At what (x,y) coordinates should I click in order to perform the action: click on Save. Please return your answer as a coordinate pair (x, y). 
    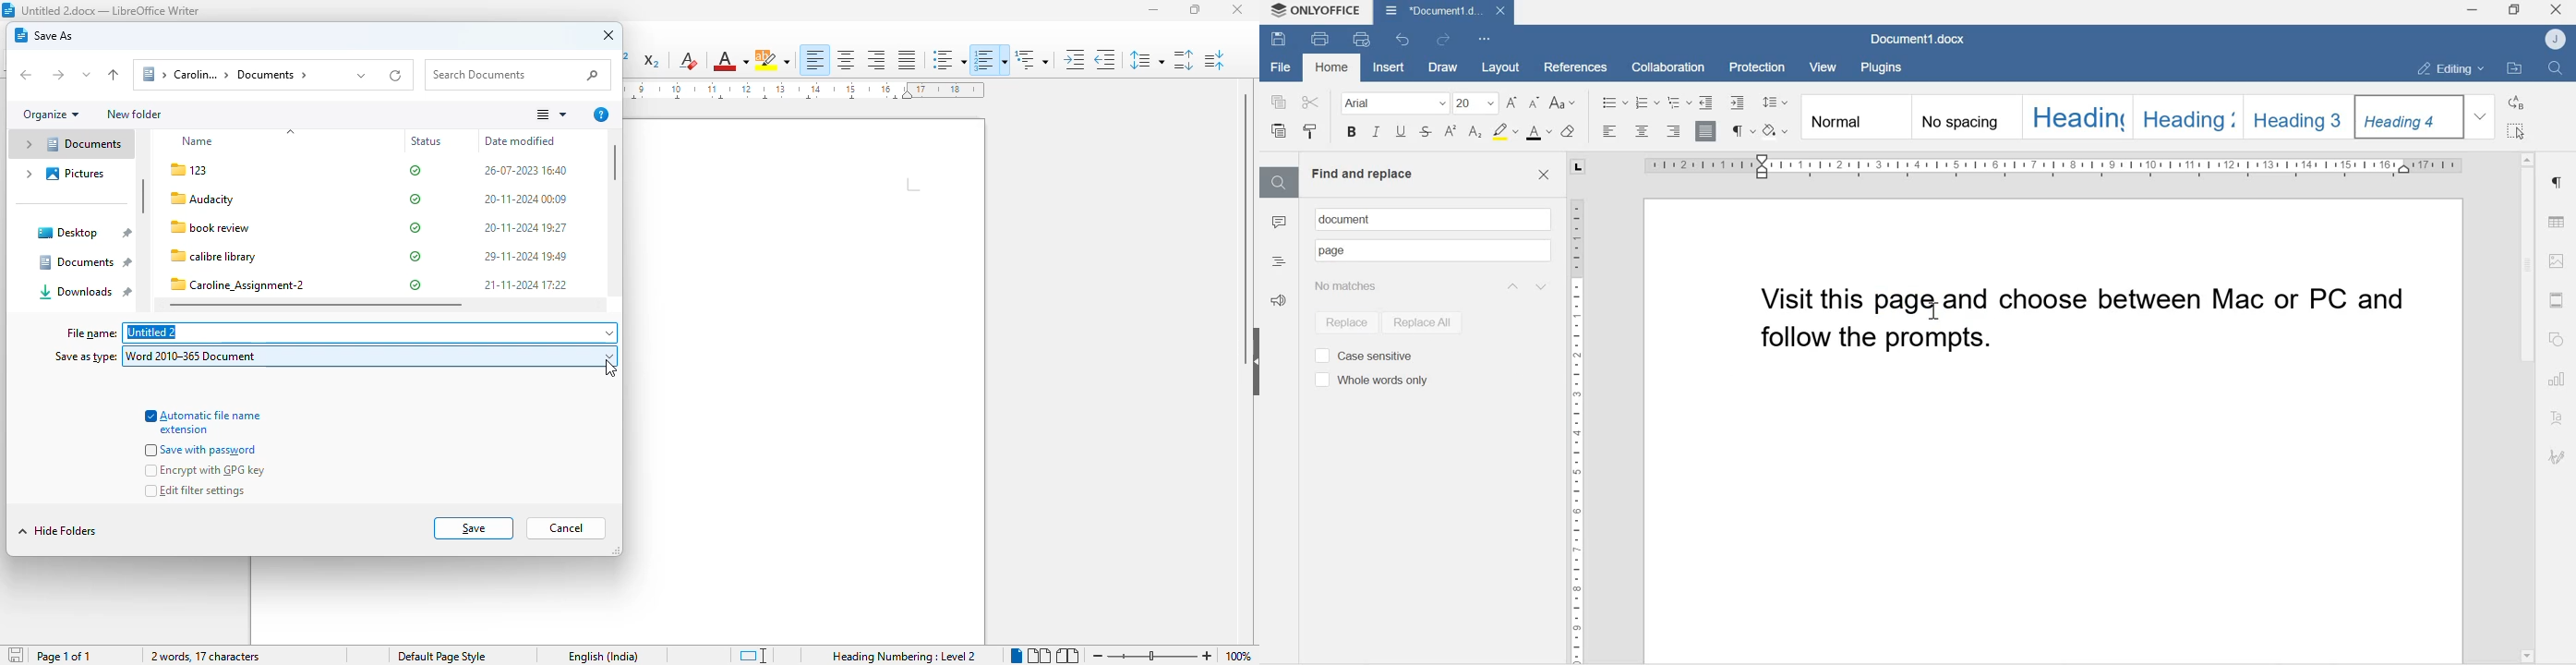
    Looking at the image, I should click on (1279, 41).